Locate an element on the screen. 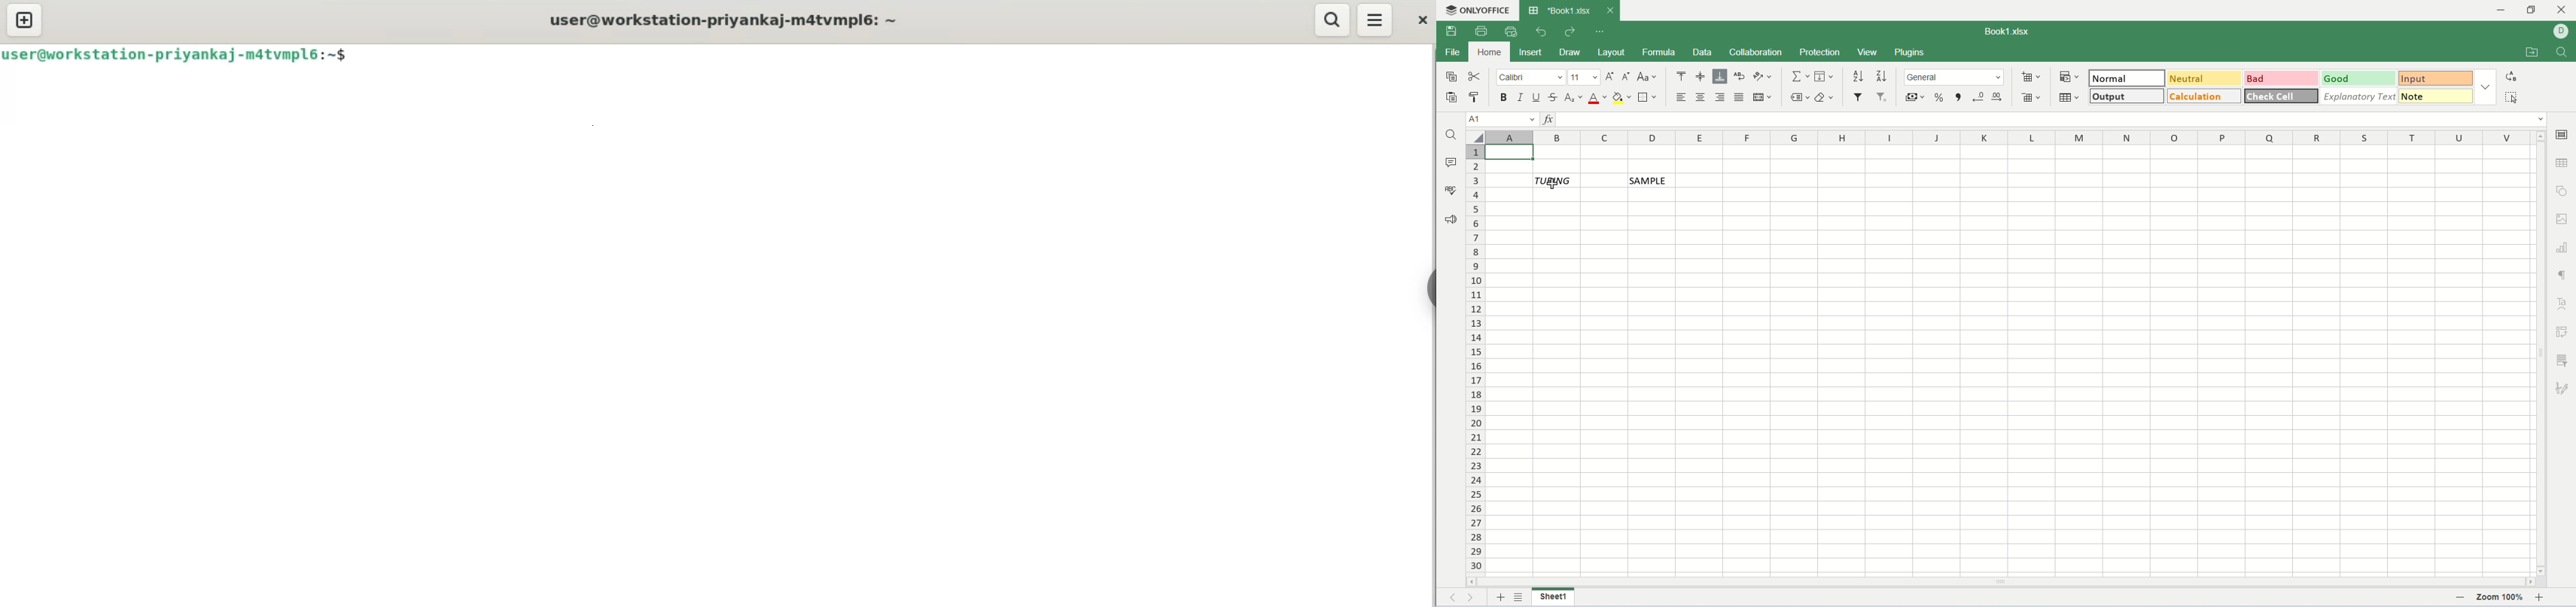  copy style is located at coordinates (1477, 98).